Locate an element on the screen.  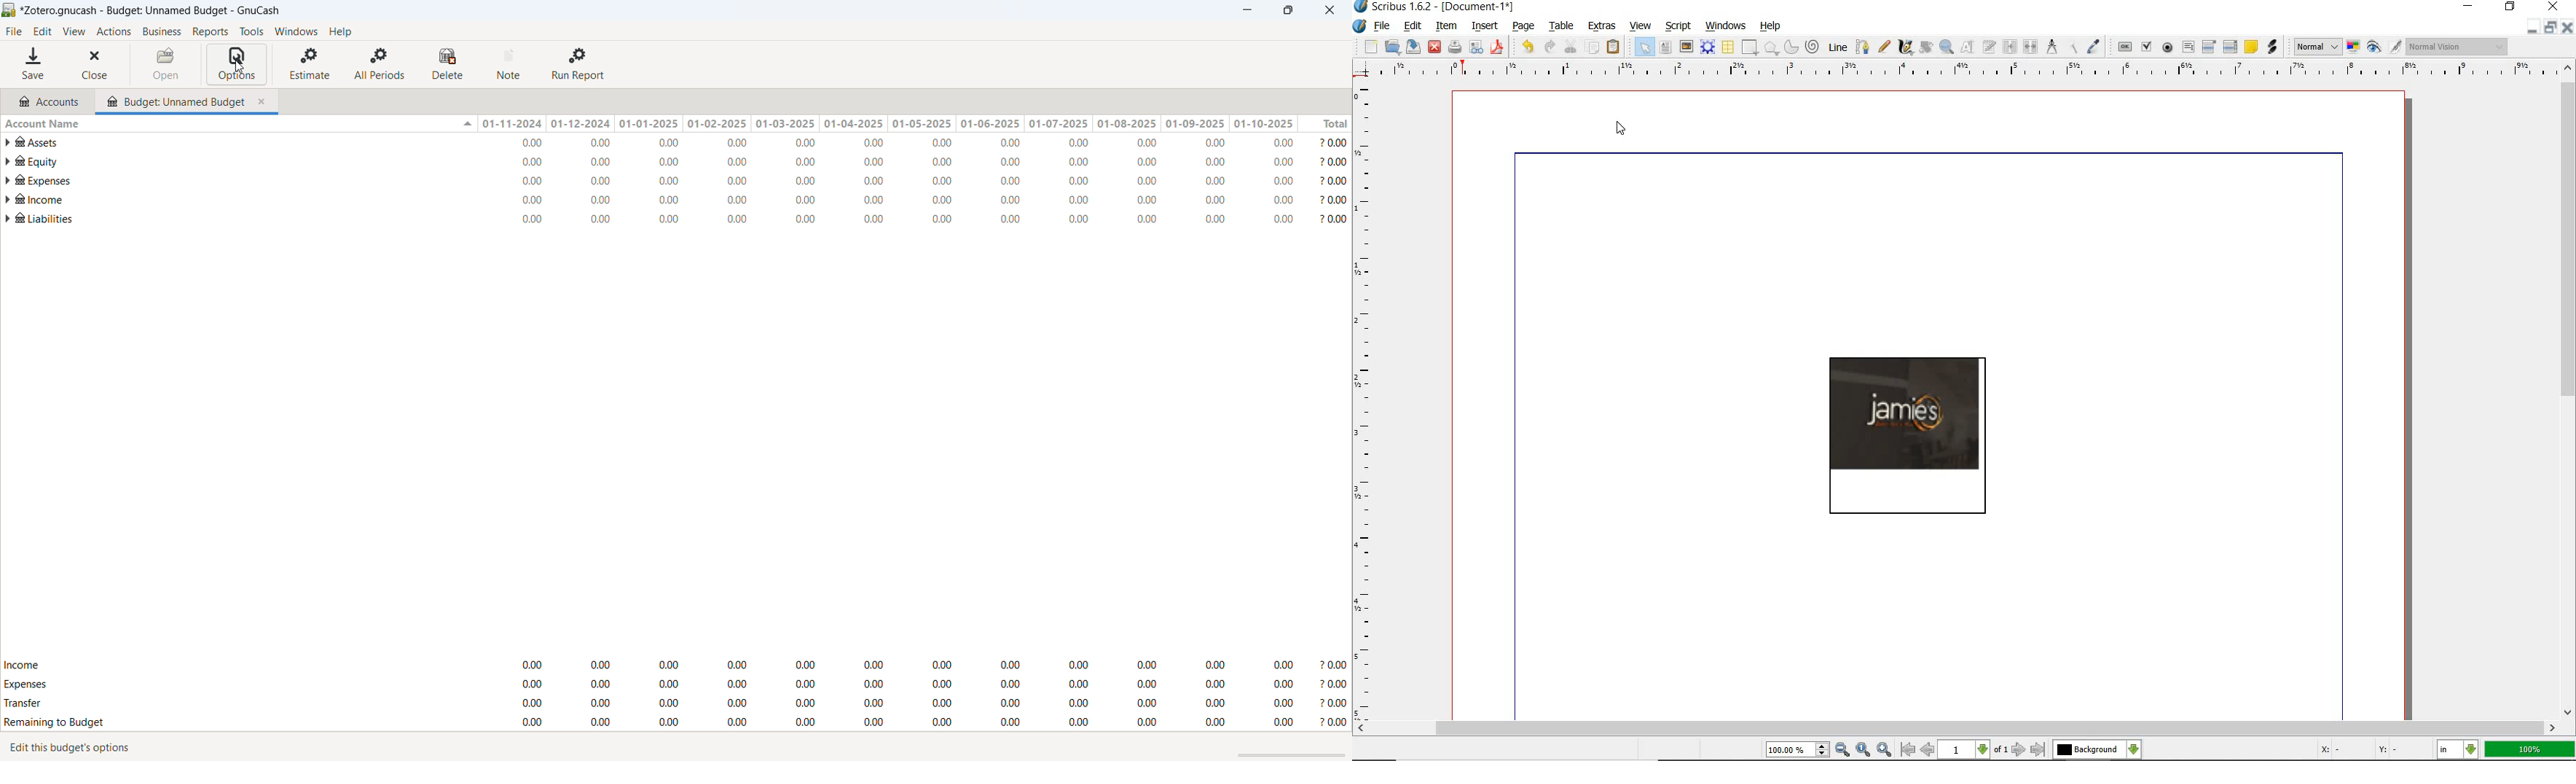
view is located at coordinates (1643, 27).